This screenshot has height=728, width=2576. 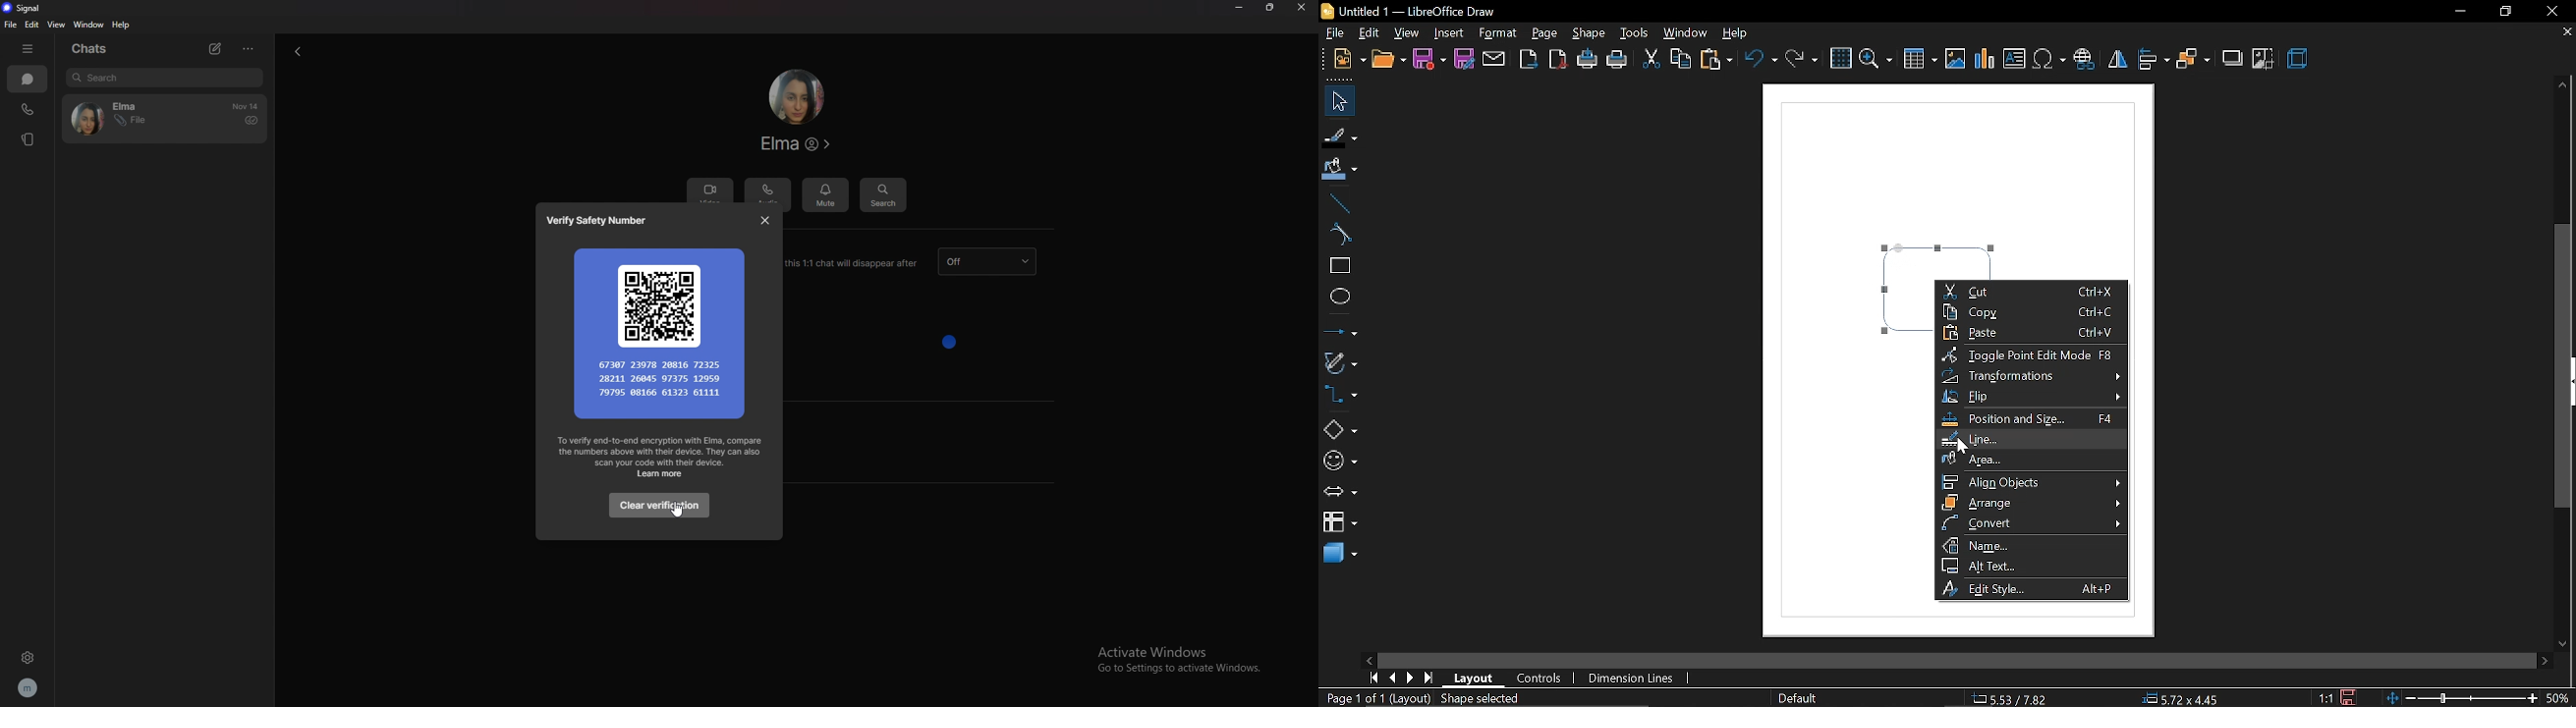 What do you see at coordinates (2028, 459) in the screenshot?
I see `area` at bounding box center [2028, 459].